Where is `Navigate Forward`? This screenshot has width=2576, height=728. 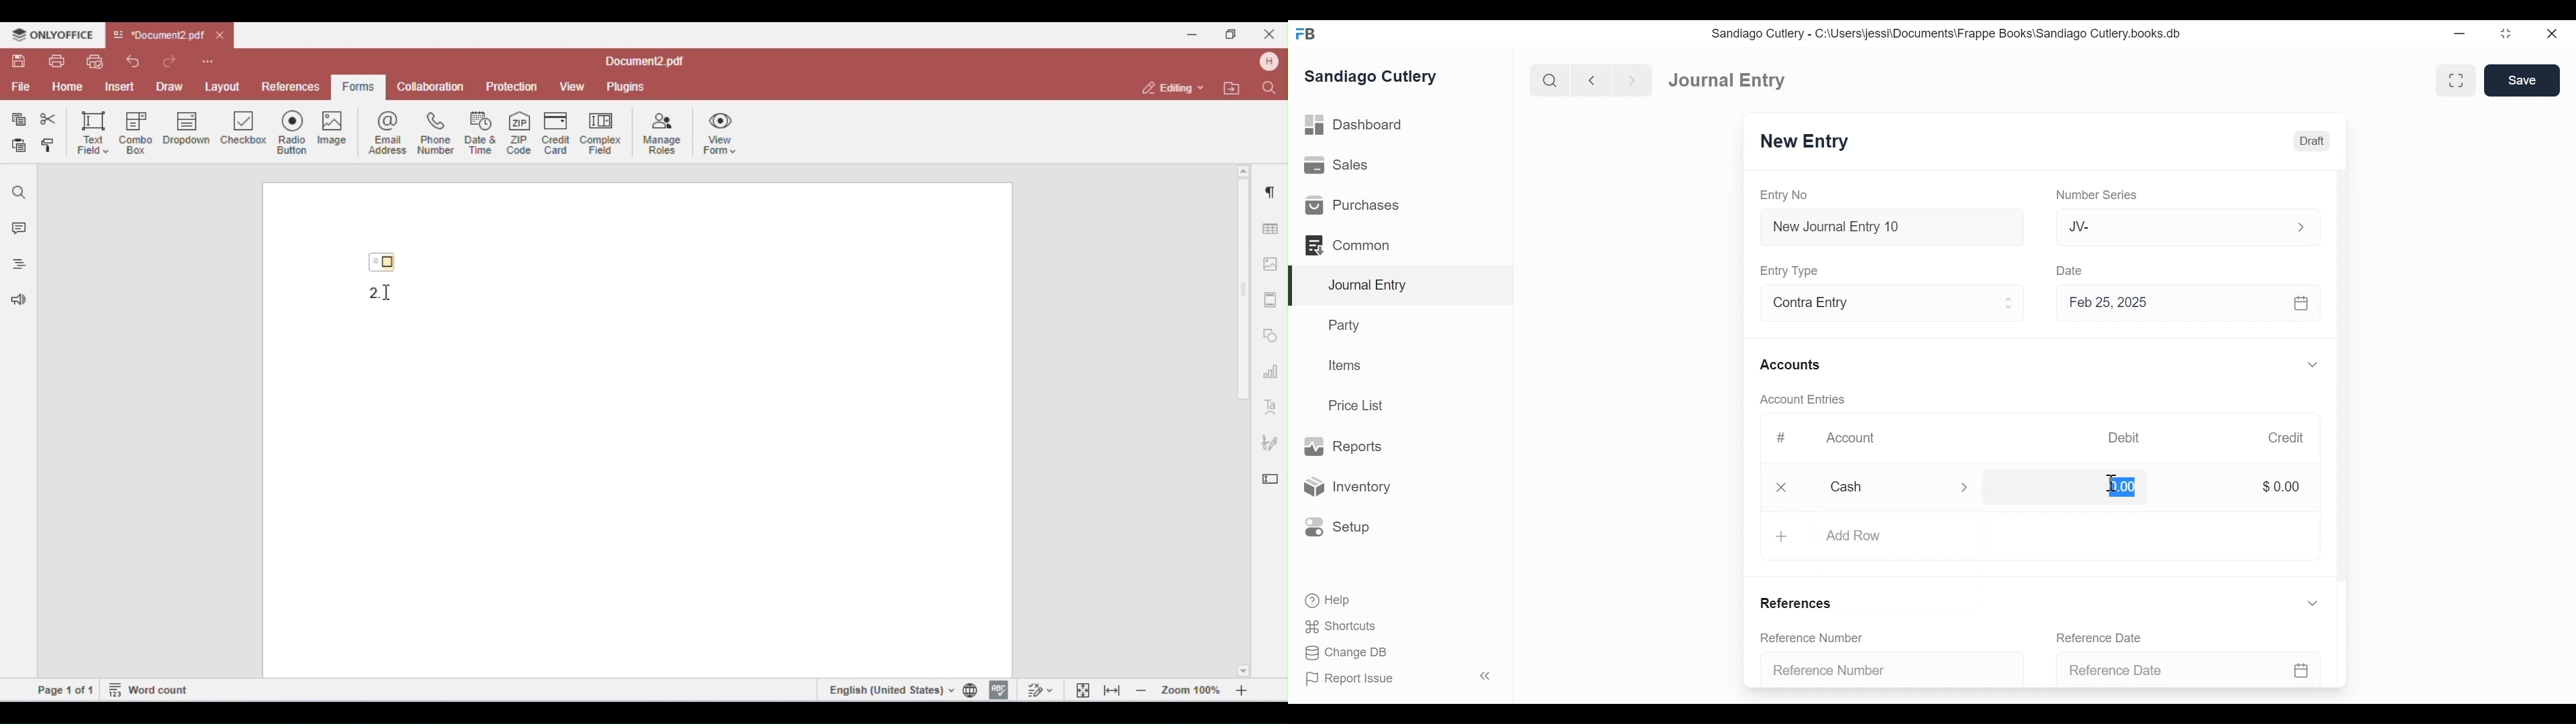 Navigate Forward is located at coordinates (1633, 79).